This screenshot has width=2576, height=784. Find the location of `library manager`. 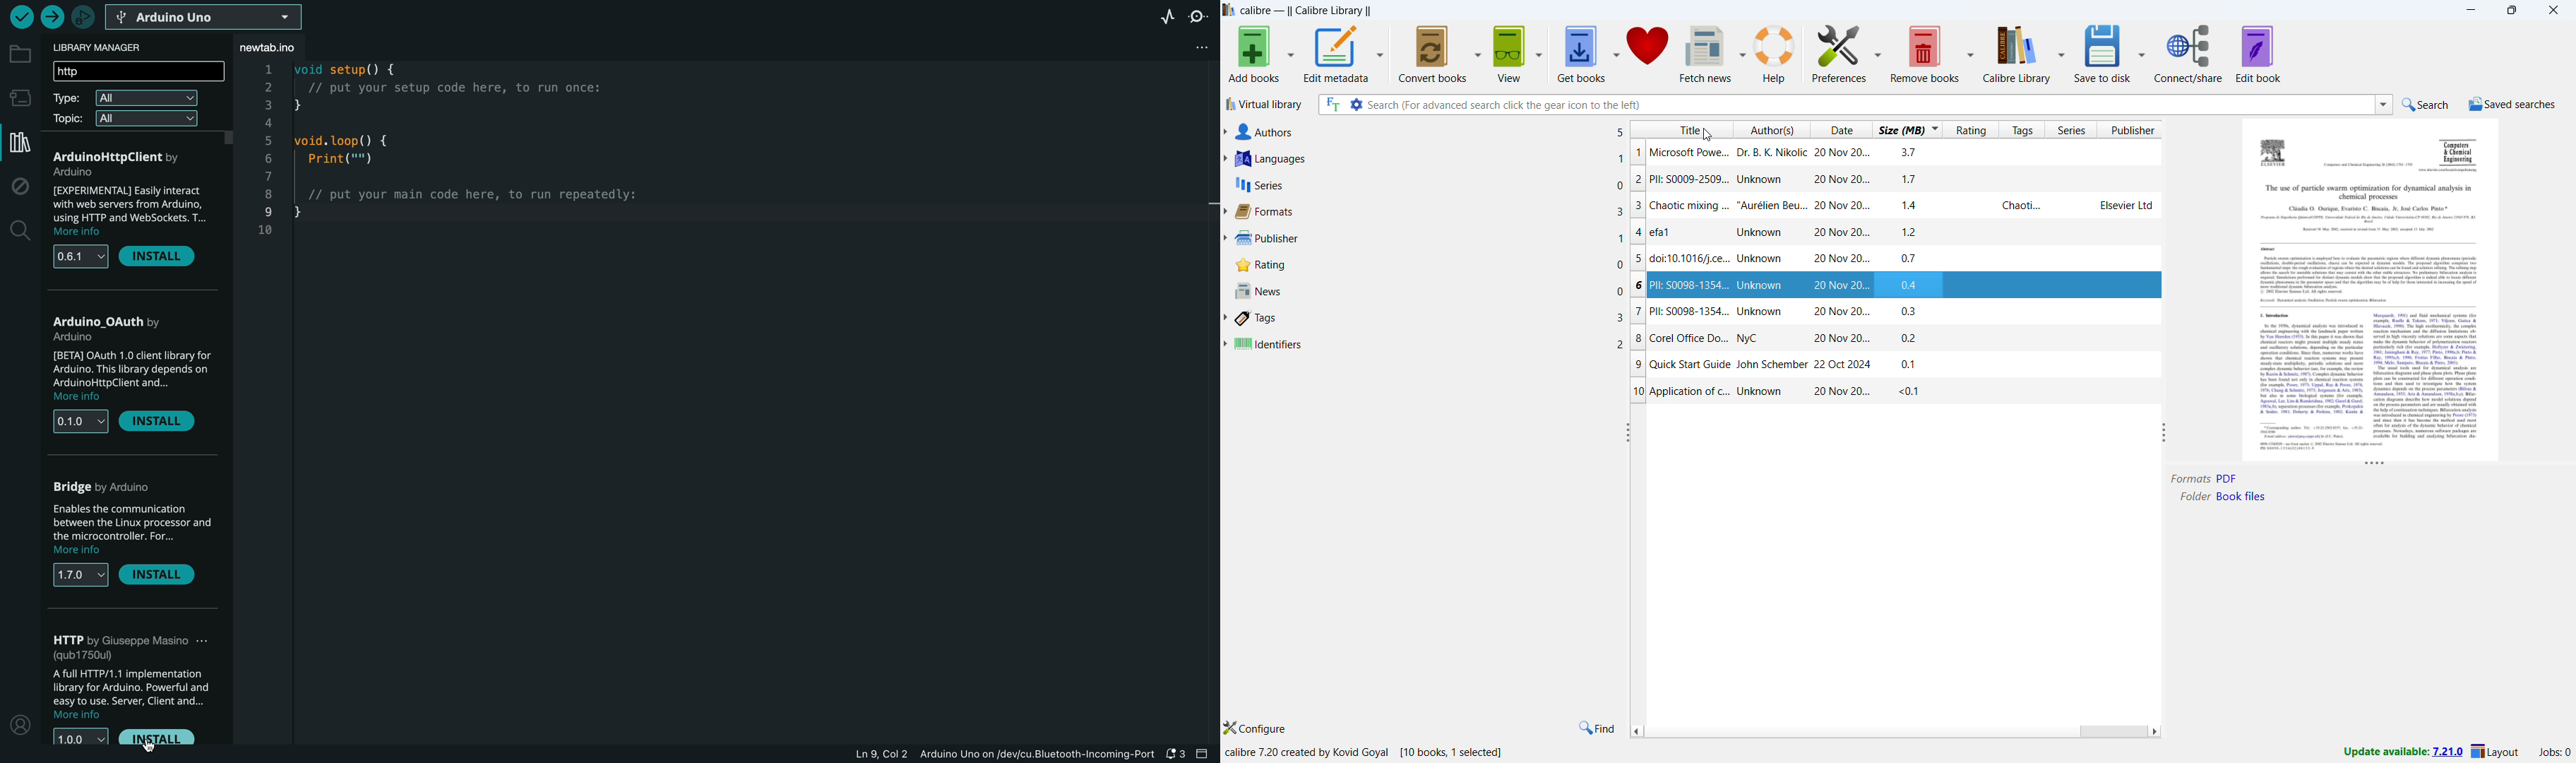

library manager is located at coordinates (116, 47).